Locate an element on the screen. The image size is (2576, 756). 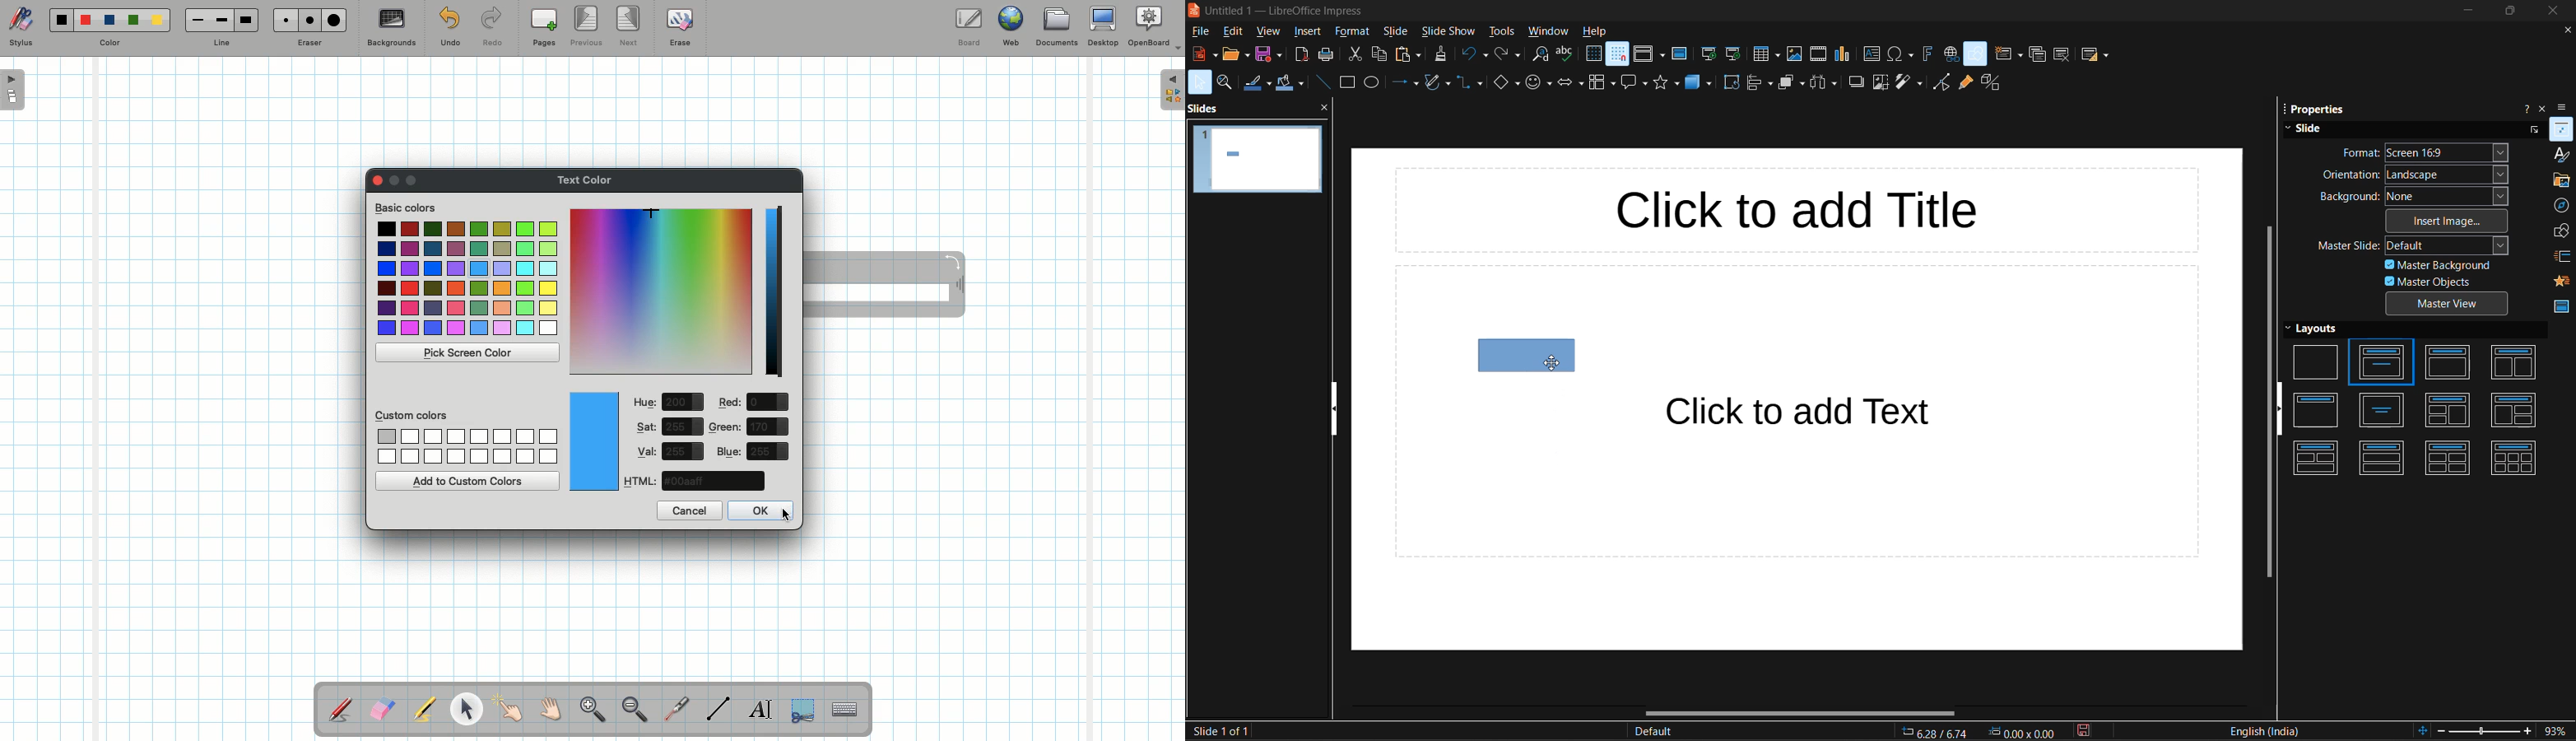
start from current slide is located at coordinates (1735, 56).